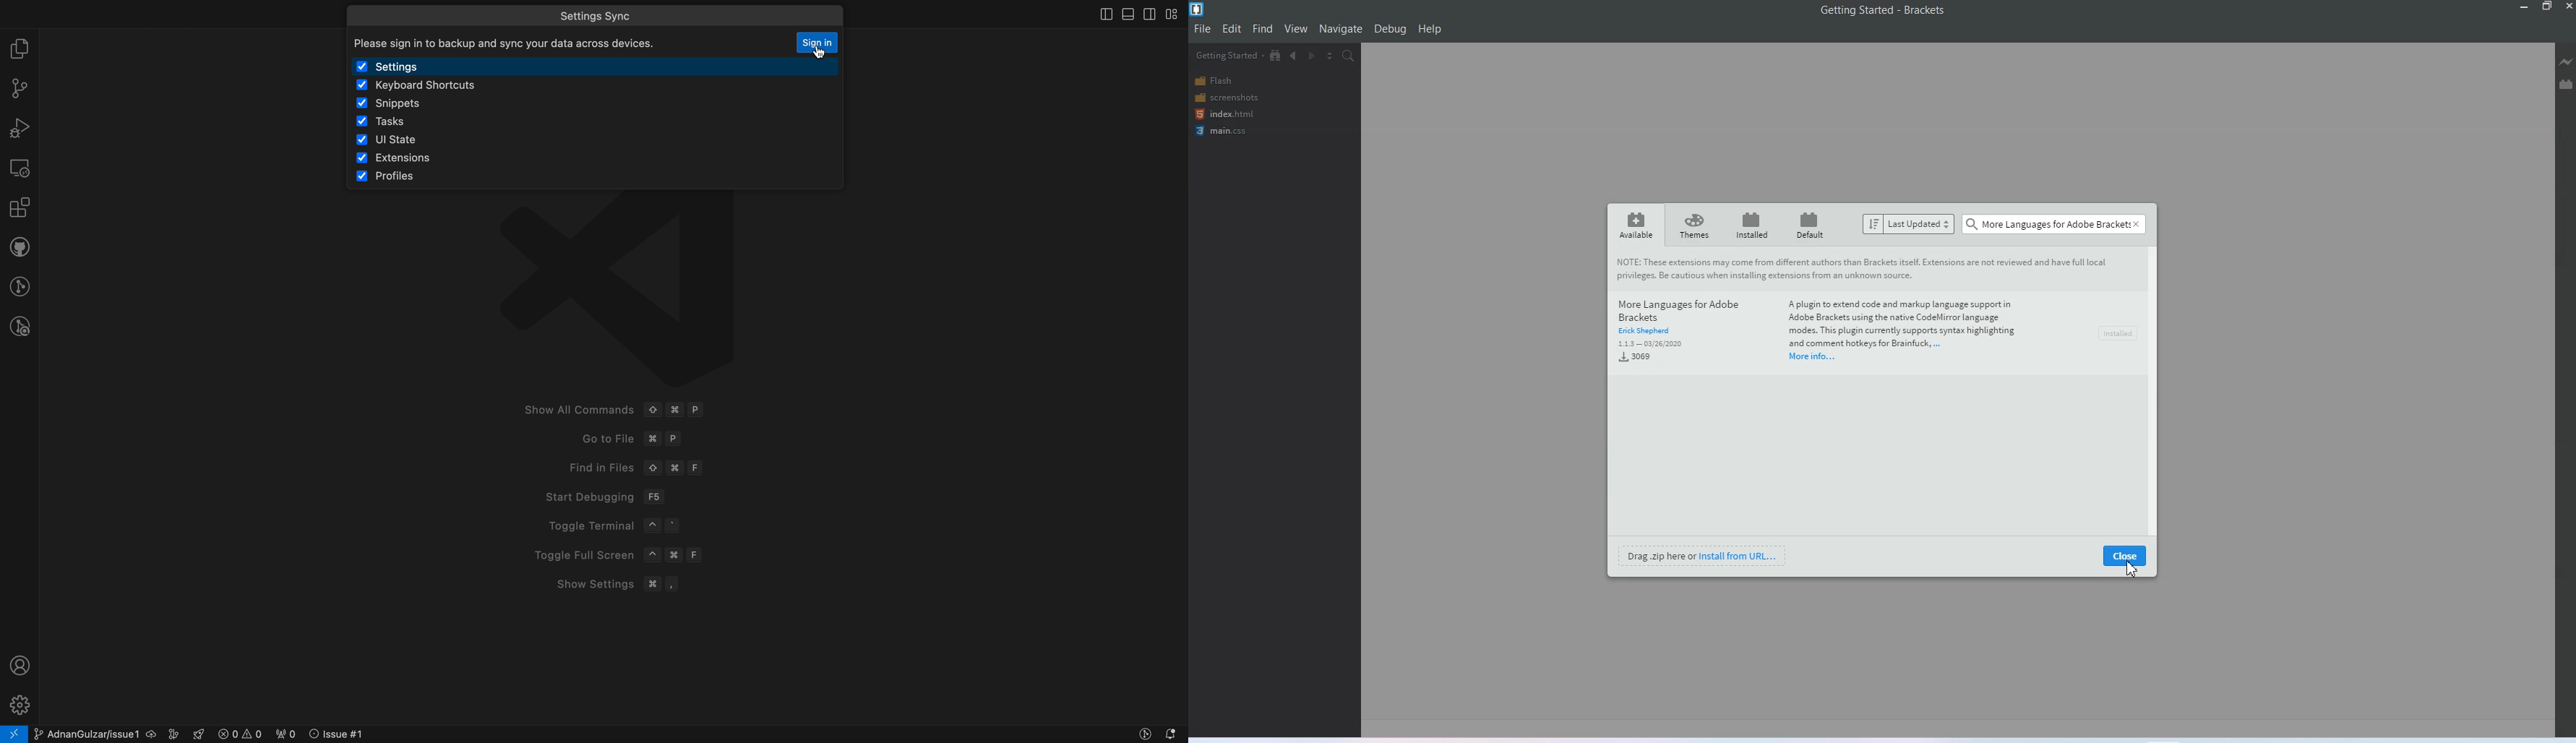 This screenshot has width=2576, height=756. I want to click on Edit, so click(1233, 29).